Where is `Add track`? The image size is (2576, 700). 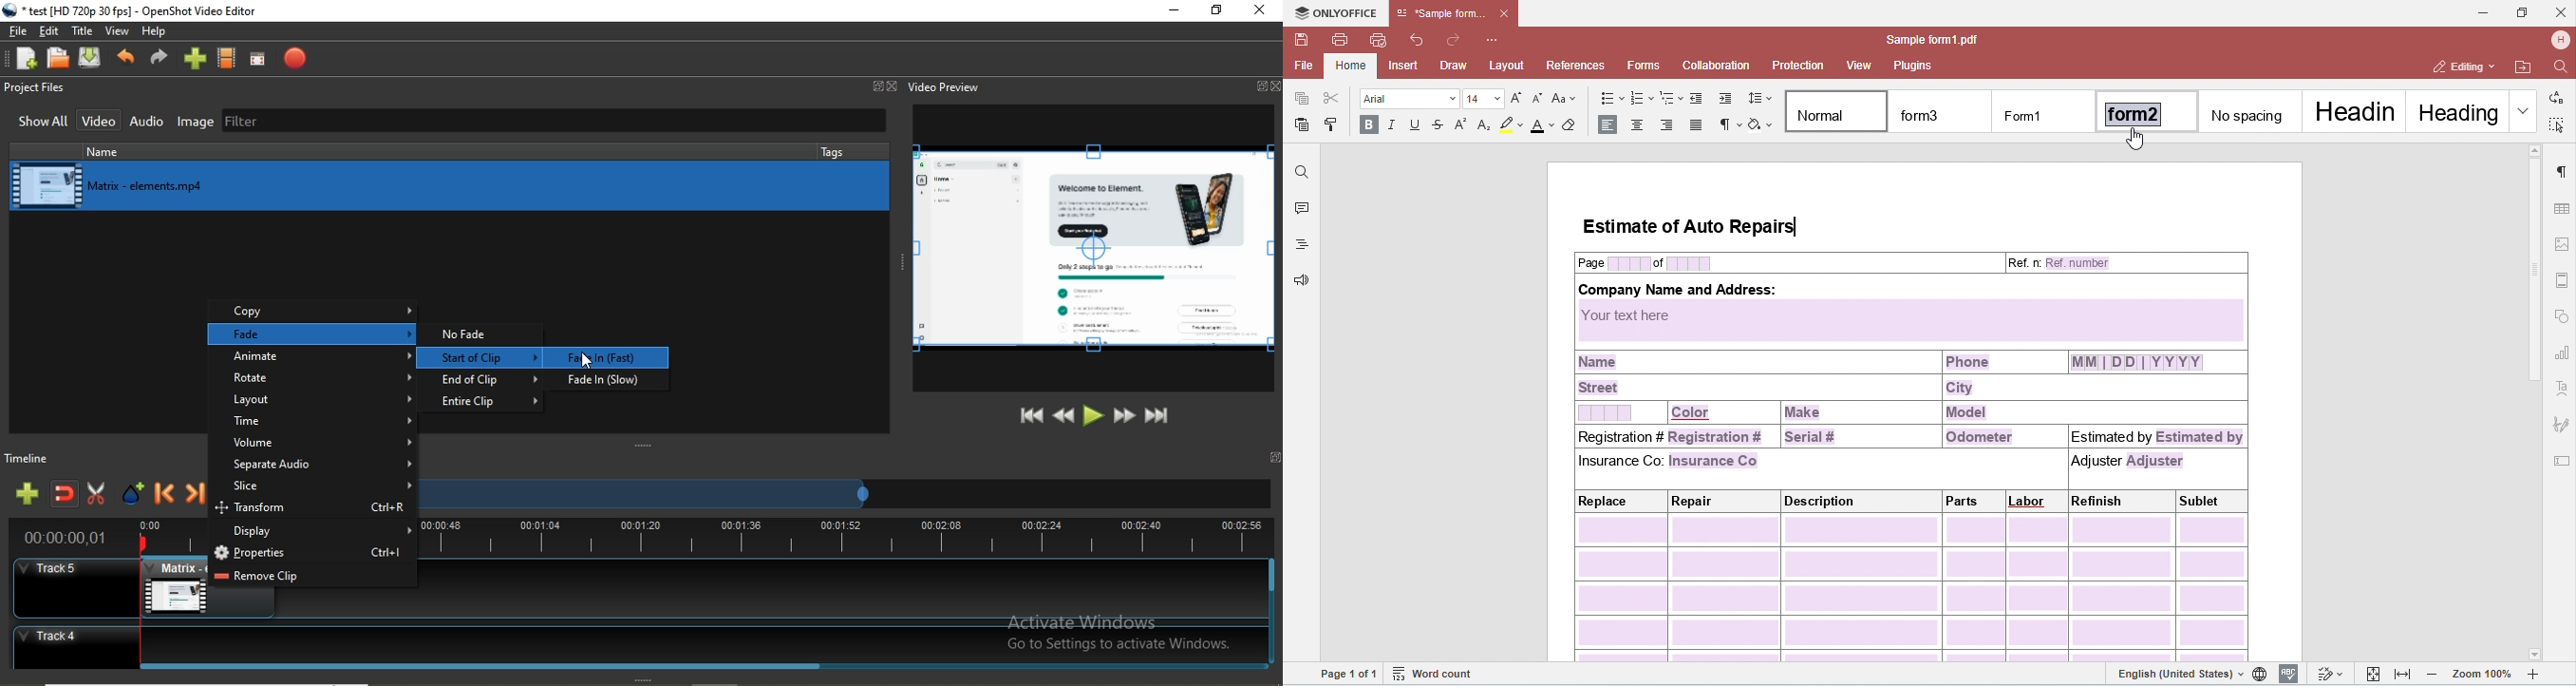 Add track is located at coordinates (28, 493).